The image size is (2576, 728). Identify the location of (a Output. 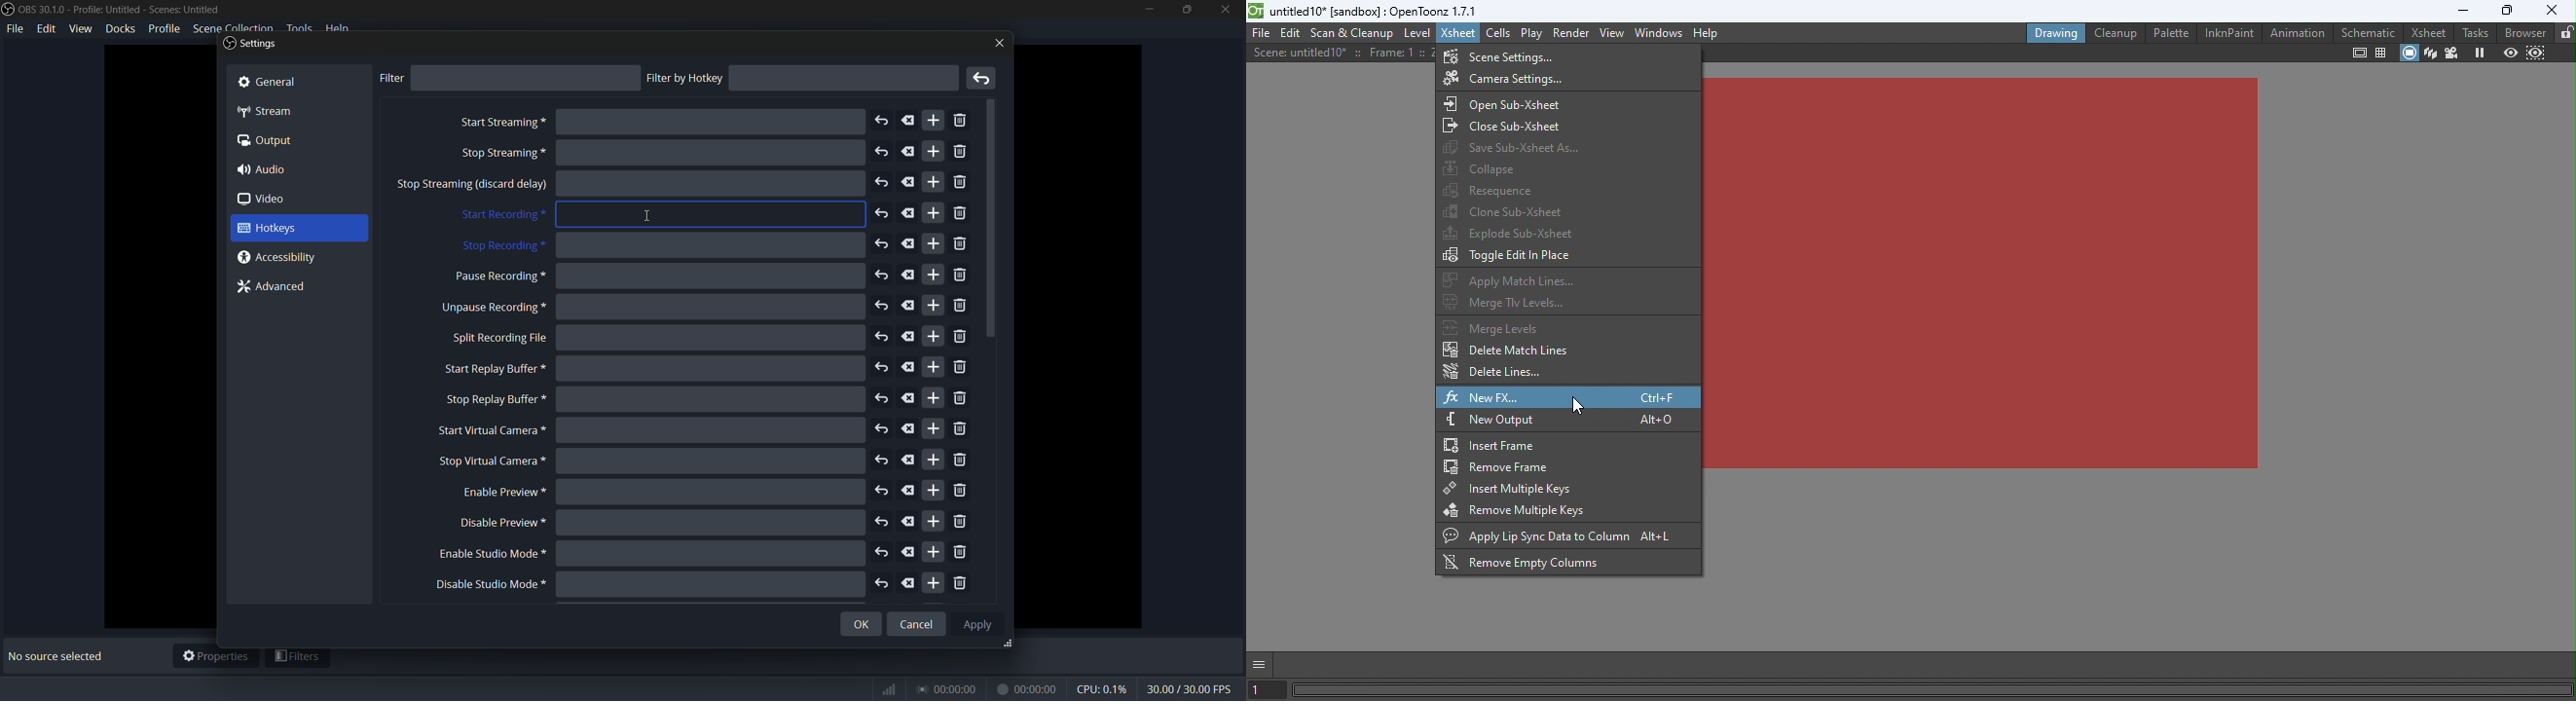
(267, 142).